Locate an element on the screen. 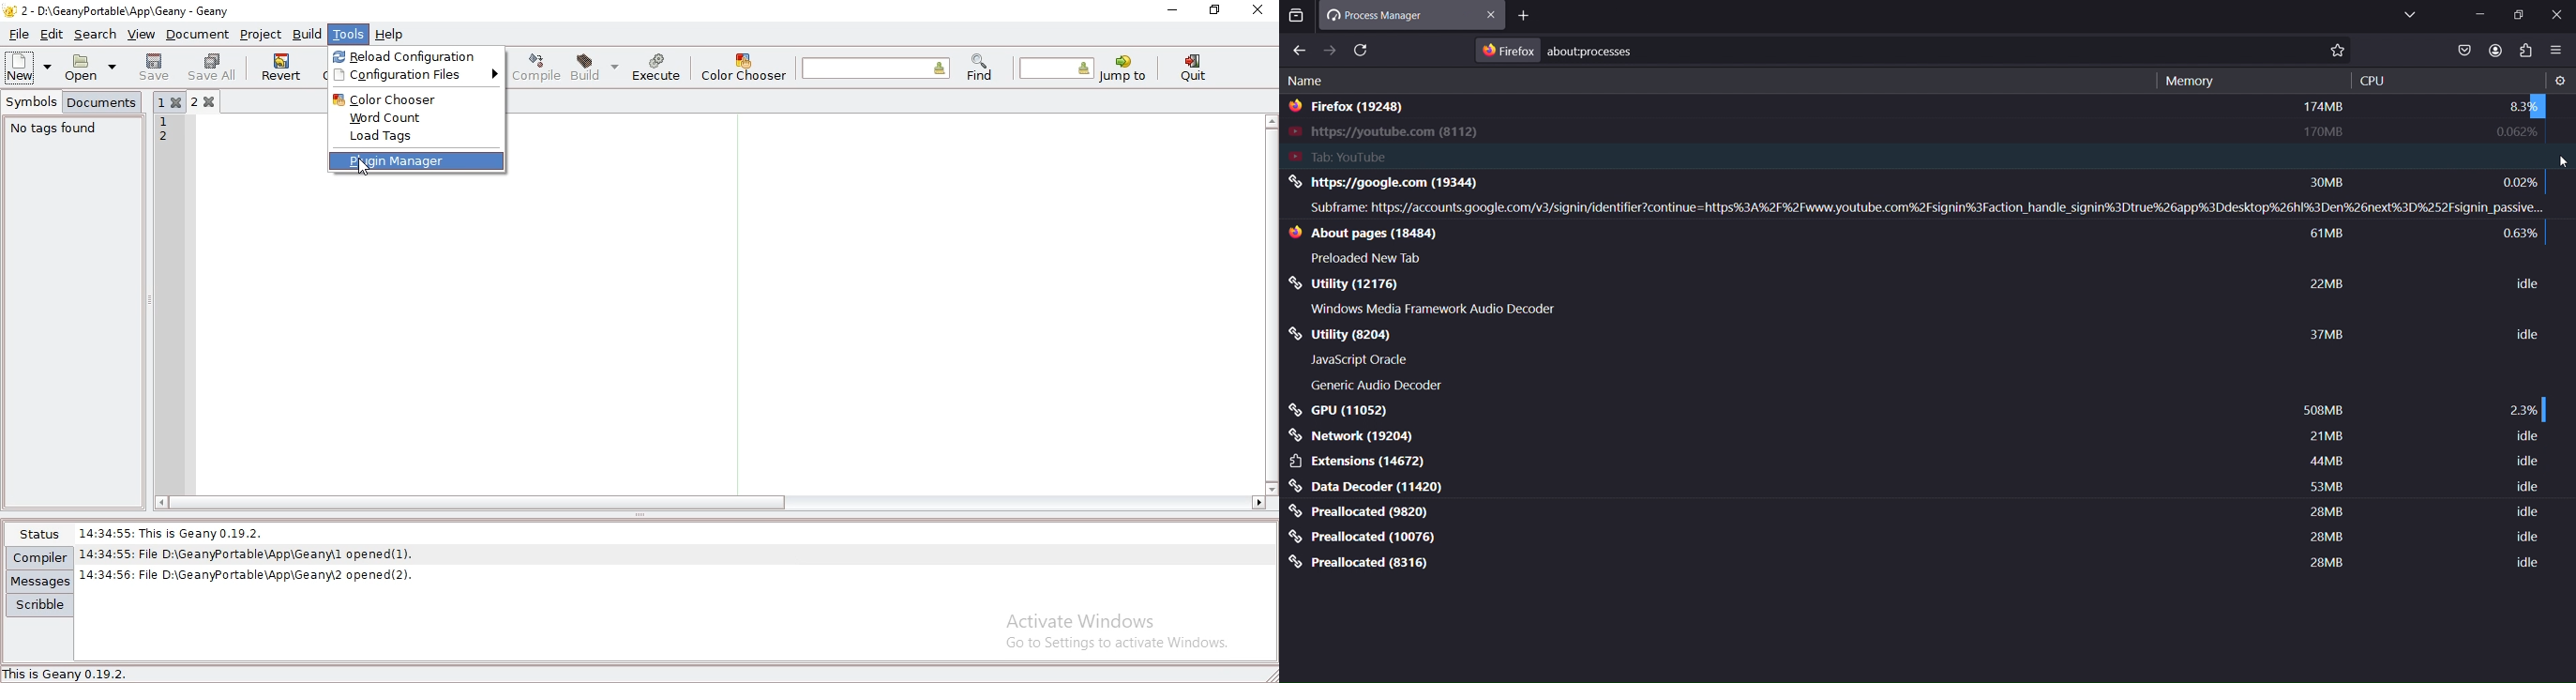 The height and width of the screenshot is (700, 2576). about page is located at coordinates (1375, 234).